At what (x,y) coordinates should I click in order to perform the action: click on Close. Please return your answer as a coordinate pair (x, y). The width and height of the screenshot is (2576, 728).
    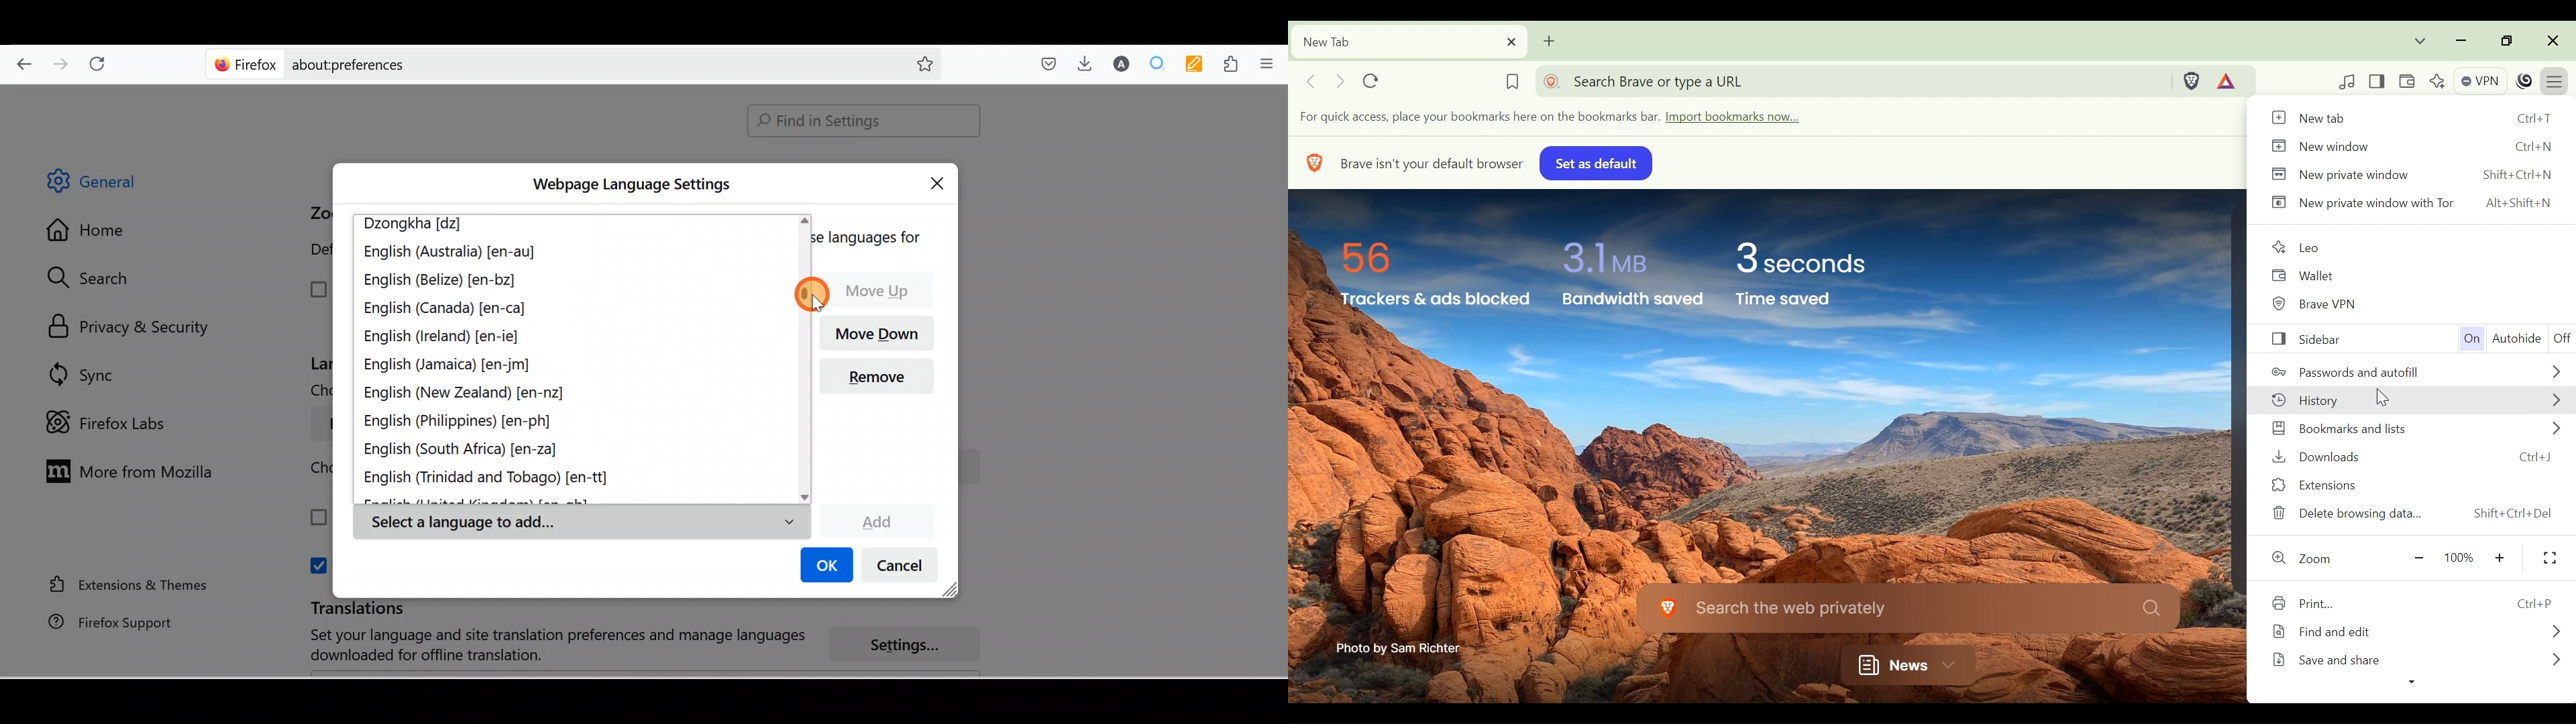
    Looking at the image, I should click on (941, 181).